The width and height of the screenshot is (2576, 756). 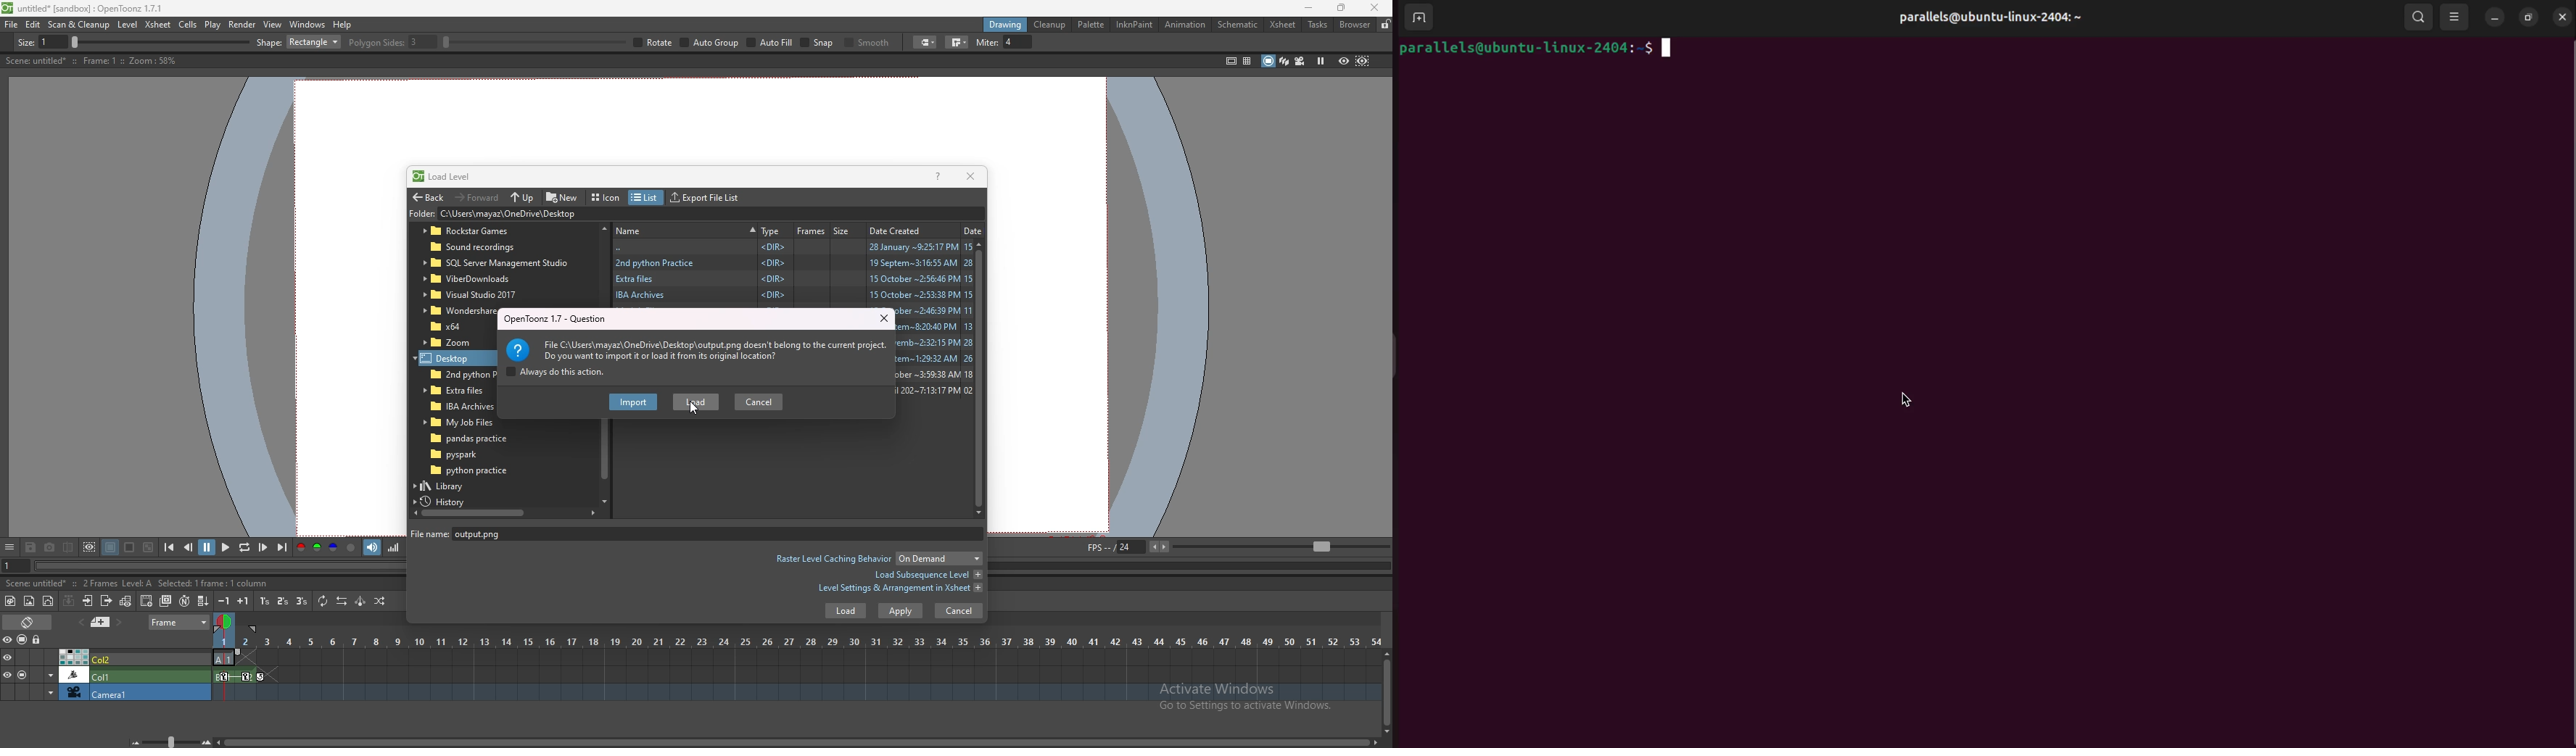 I want to click on auto input cell number, so click(x=183, y=601).